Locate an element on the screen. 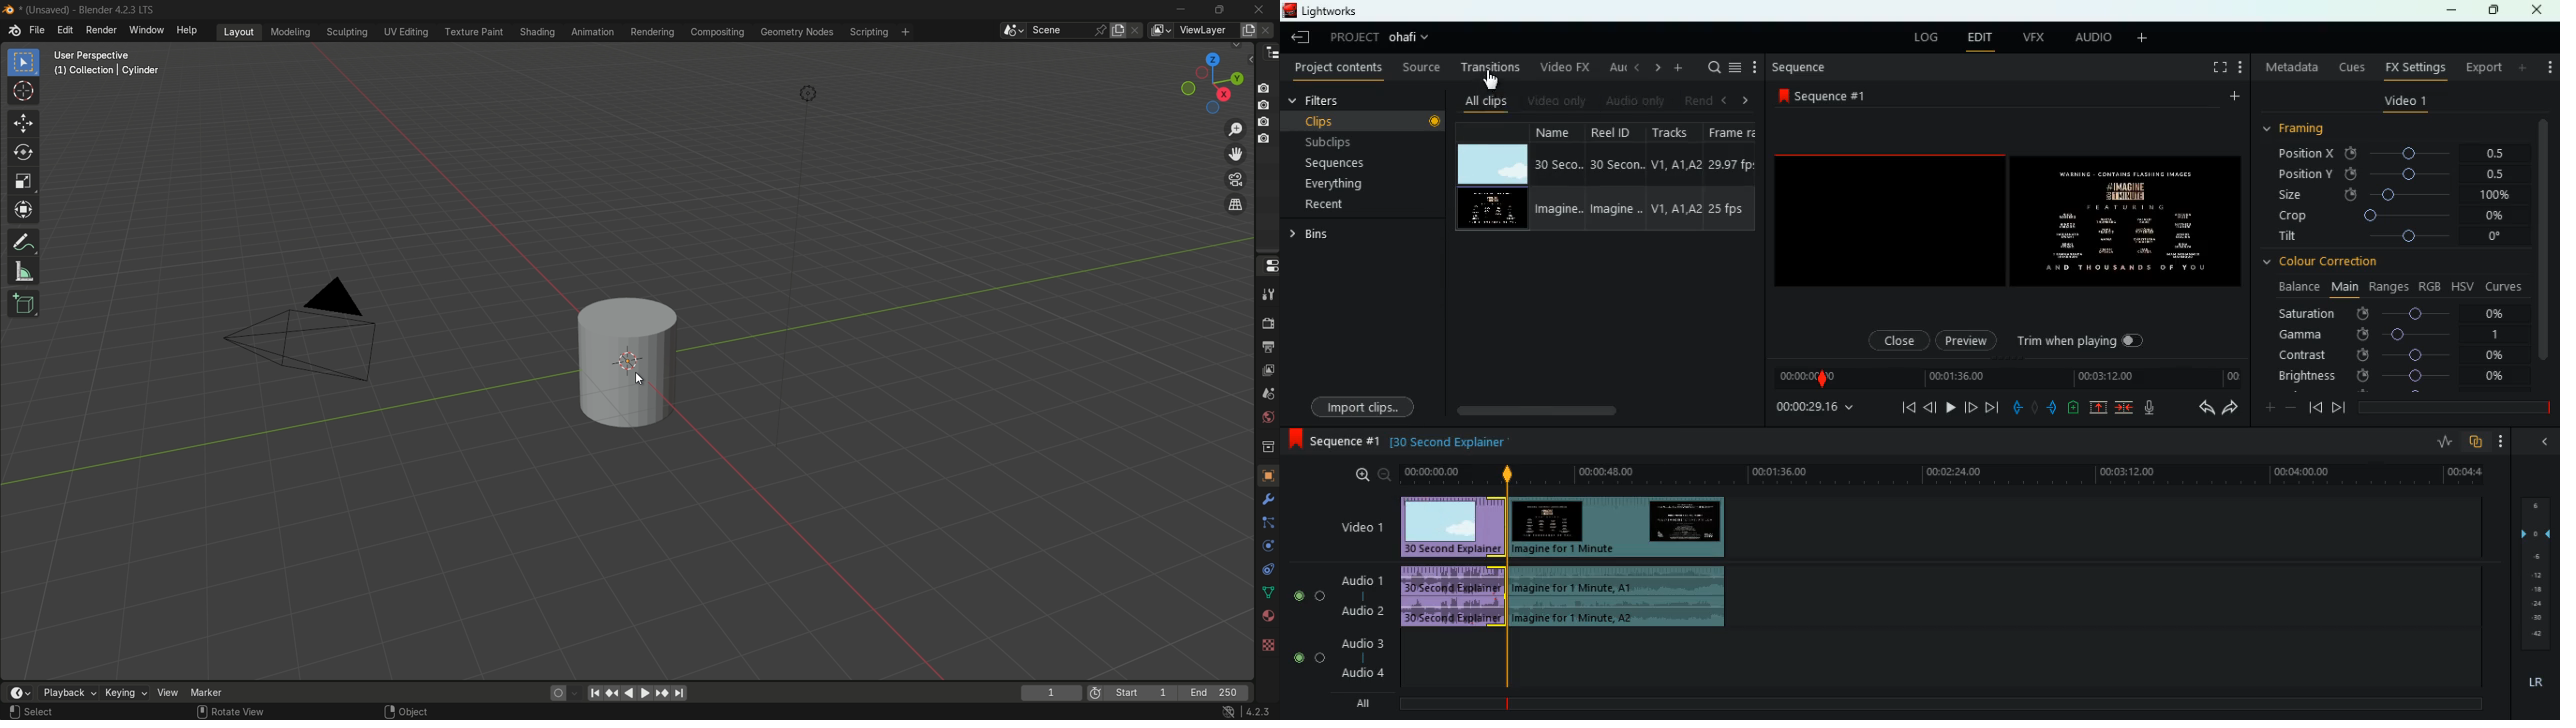 The height and width of the screenshot is (728, 2576). Rotate view is located at coordinates (243, 712).